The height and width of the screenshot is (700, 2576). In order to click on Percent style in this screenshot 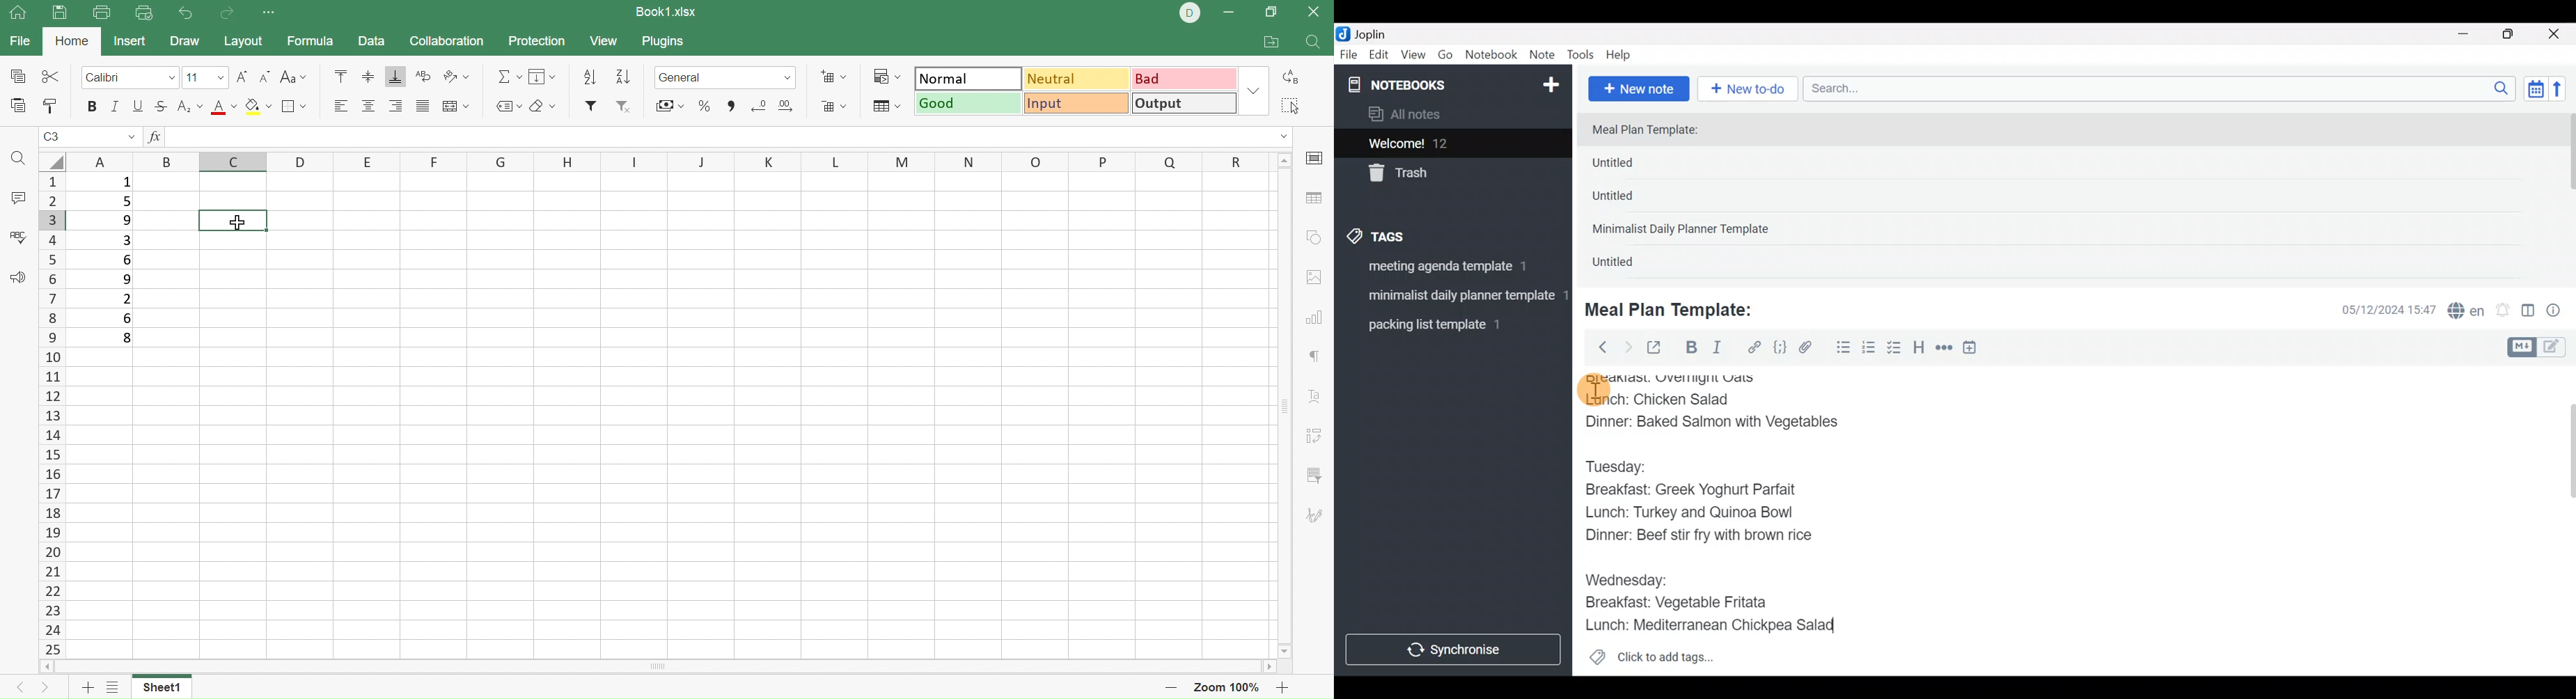, I will do `click(706, 107)`.